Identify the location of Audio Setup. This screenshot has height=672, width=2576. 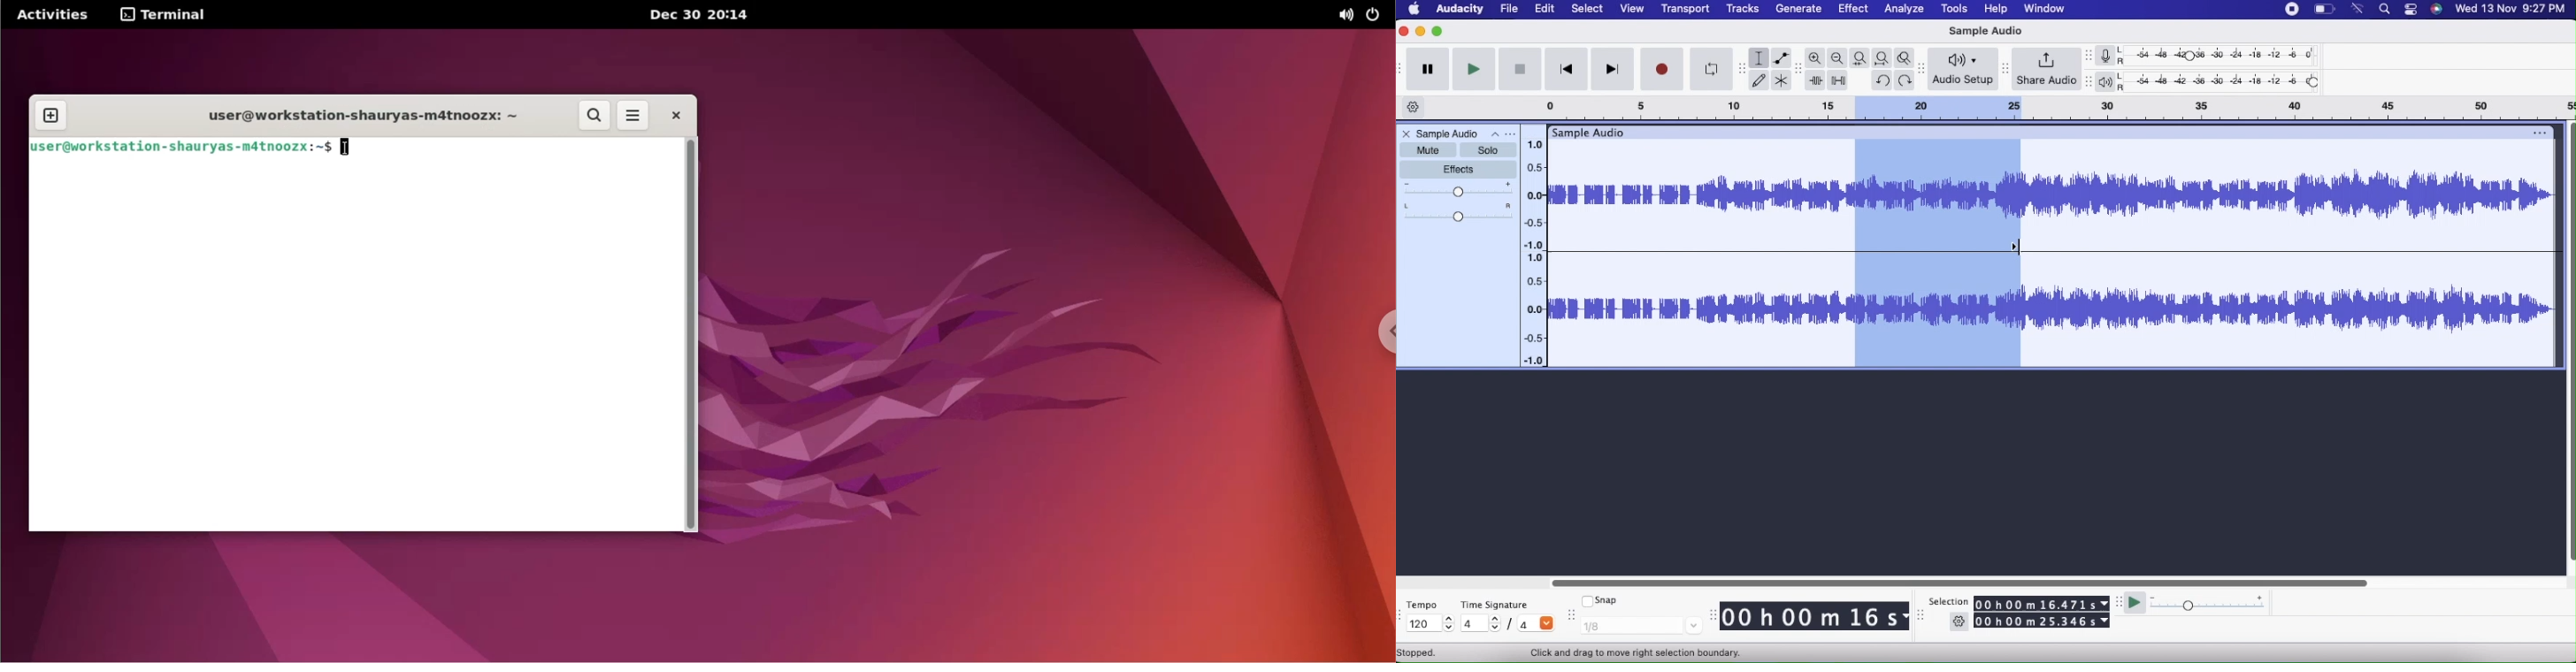
(1964, 68).